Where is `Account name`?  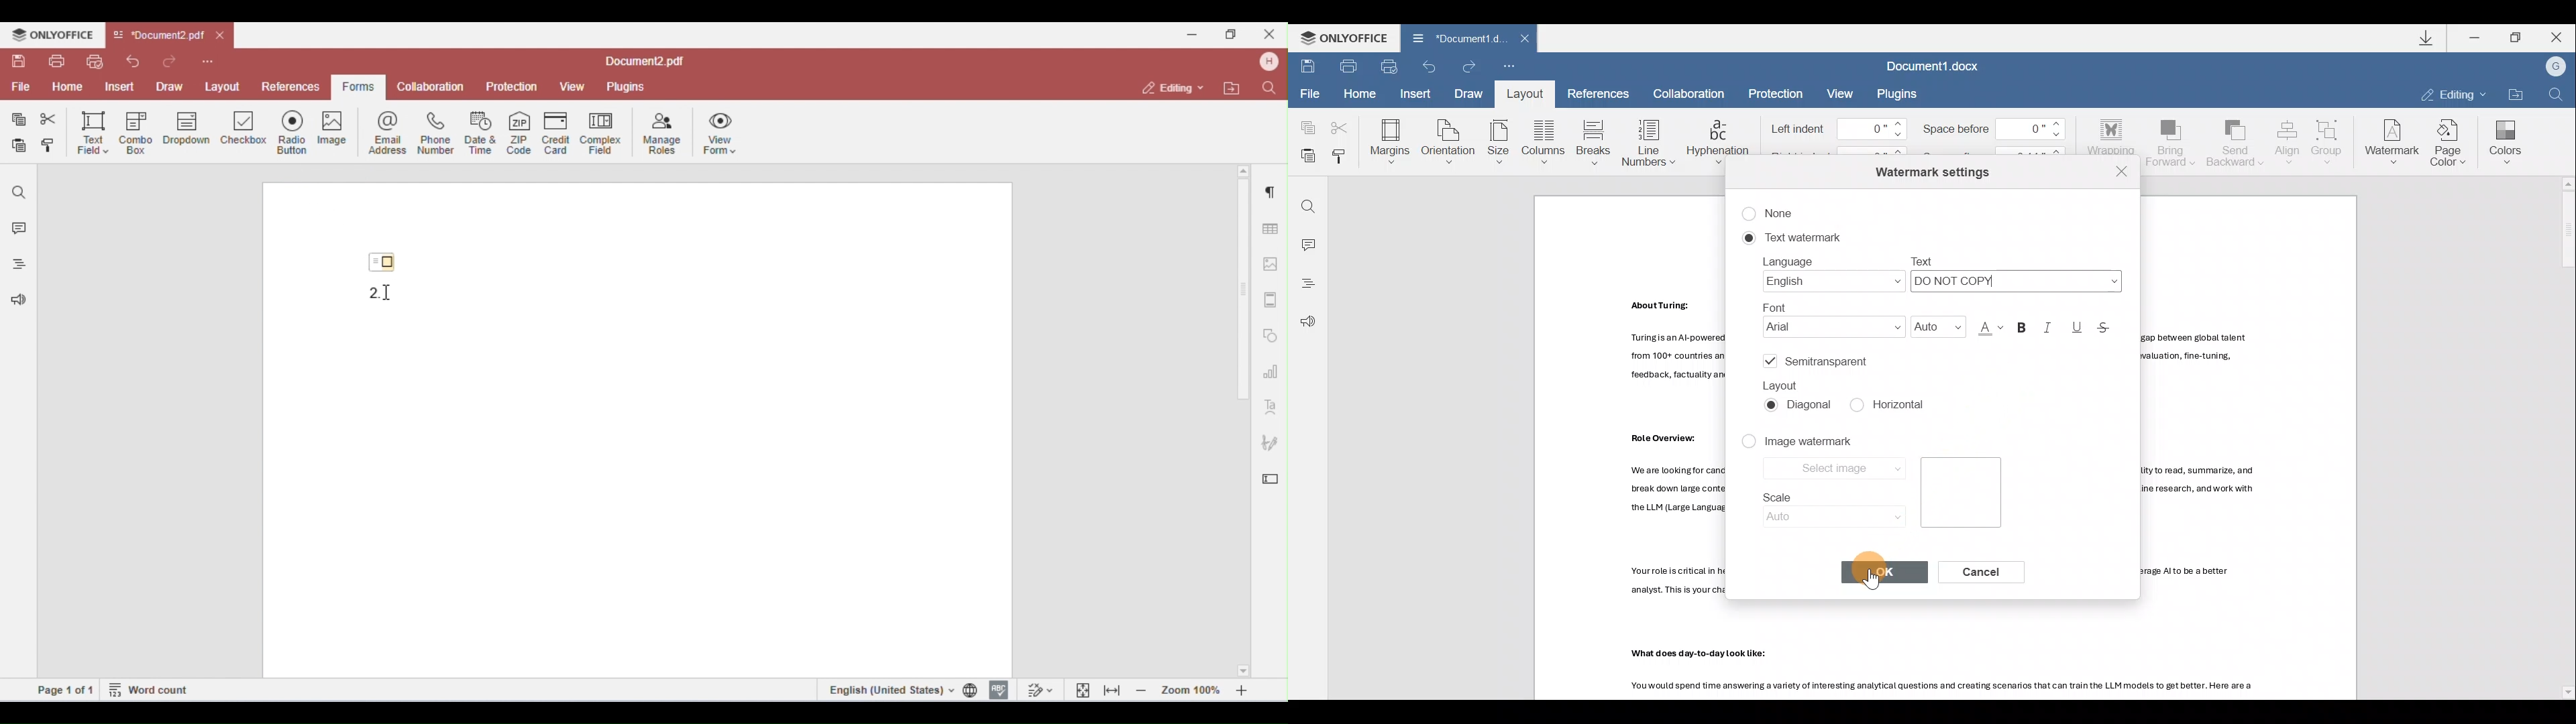 Account name is located at coordinates (2555, 65).